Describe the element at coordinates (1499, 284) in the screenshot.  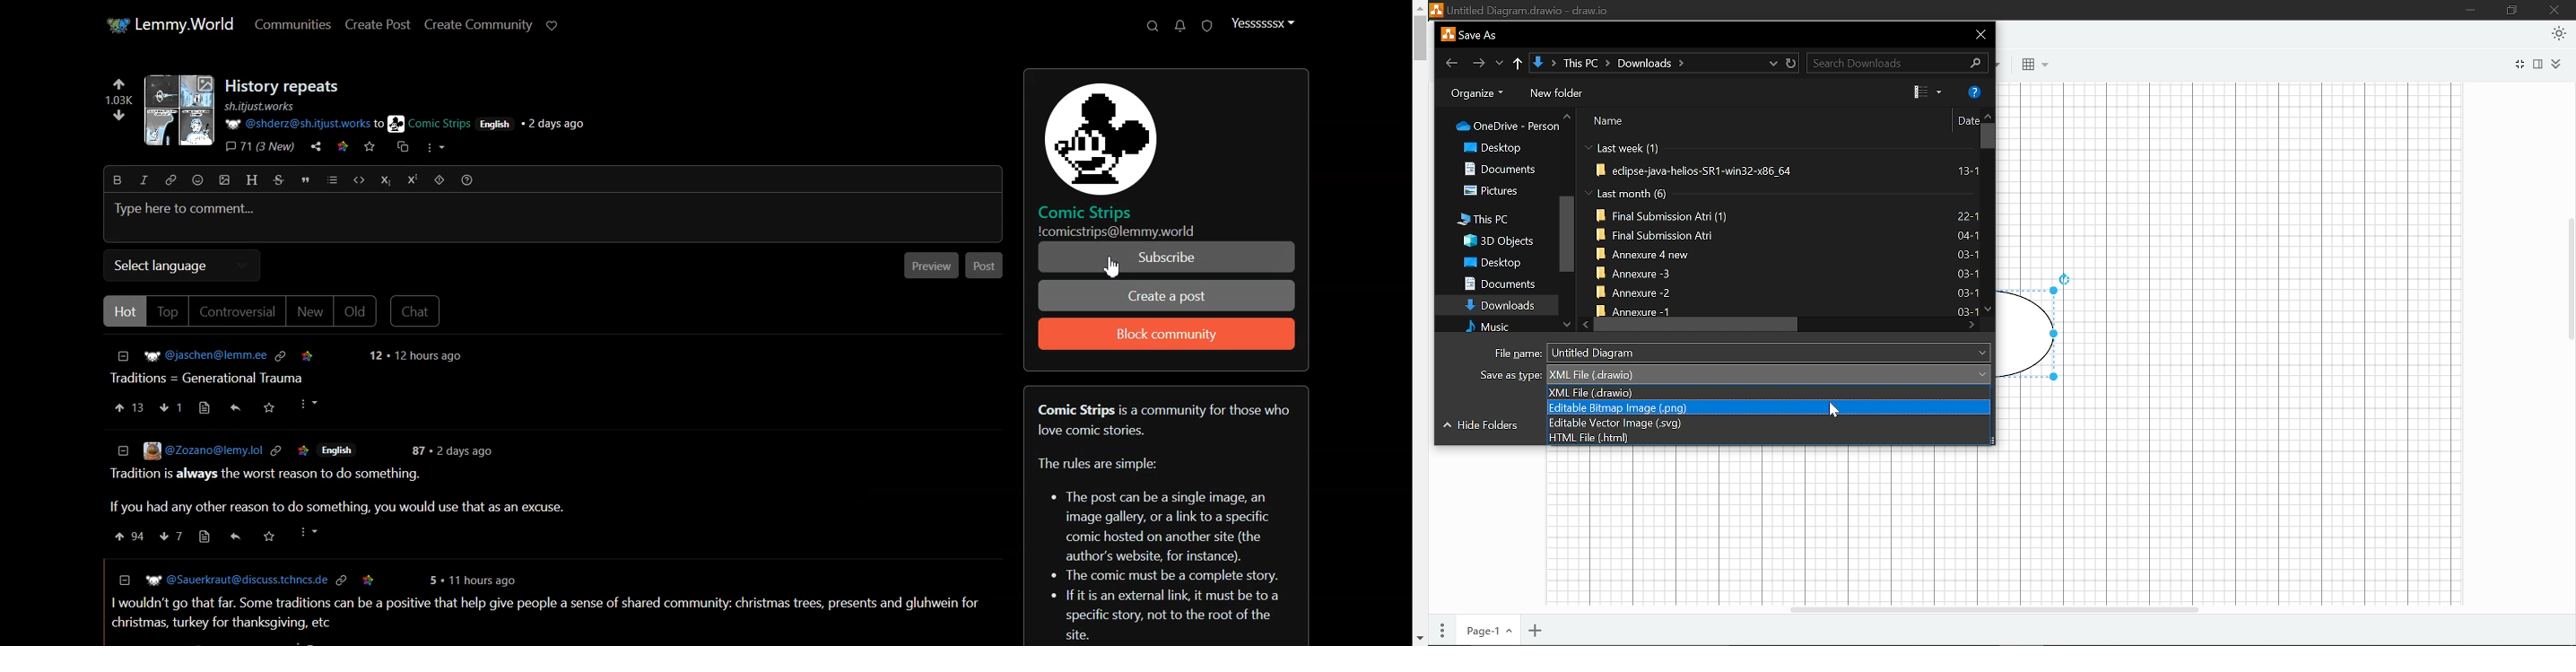
I see `Documents` at that location.